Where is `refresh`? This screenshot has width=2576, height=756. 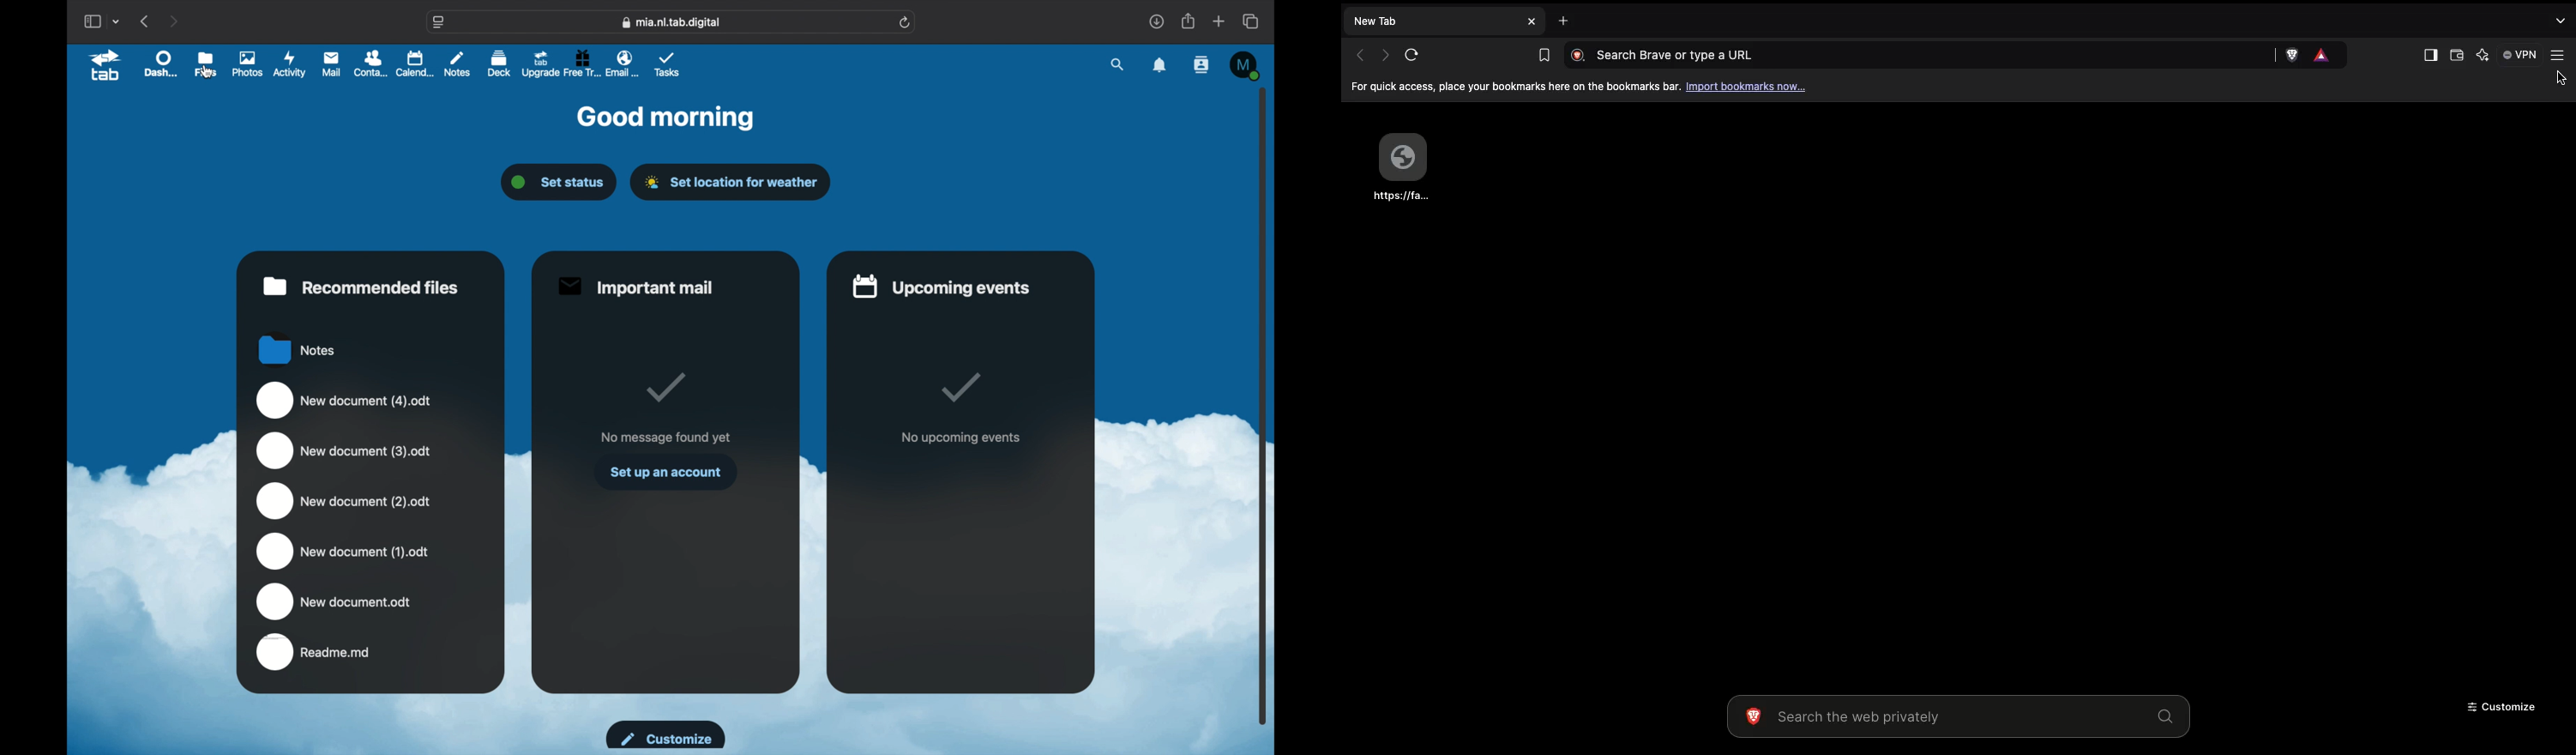
refresh is located at coordinates (906, 23).